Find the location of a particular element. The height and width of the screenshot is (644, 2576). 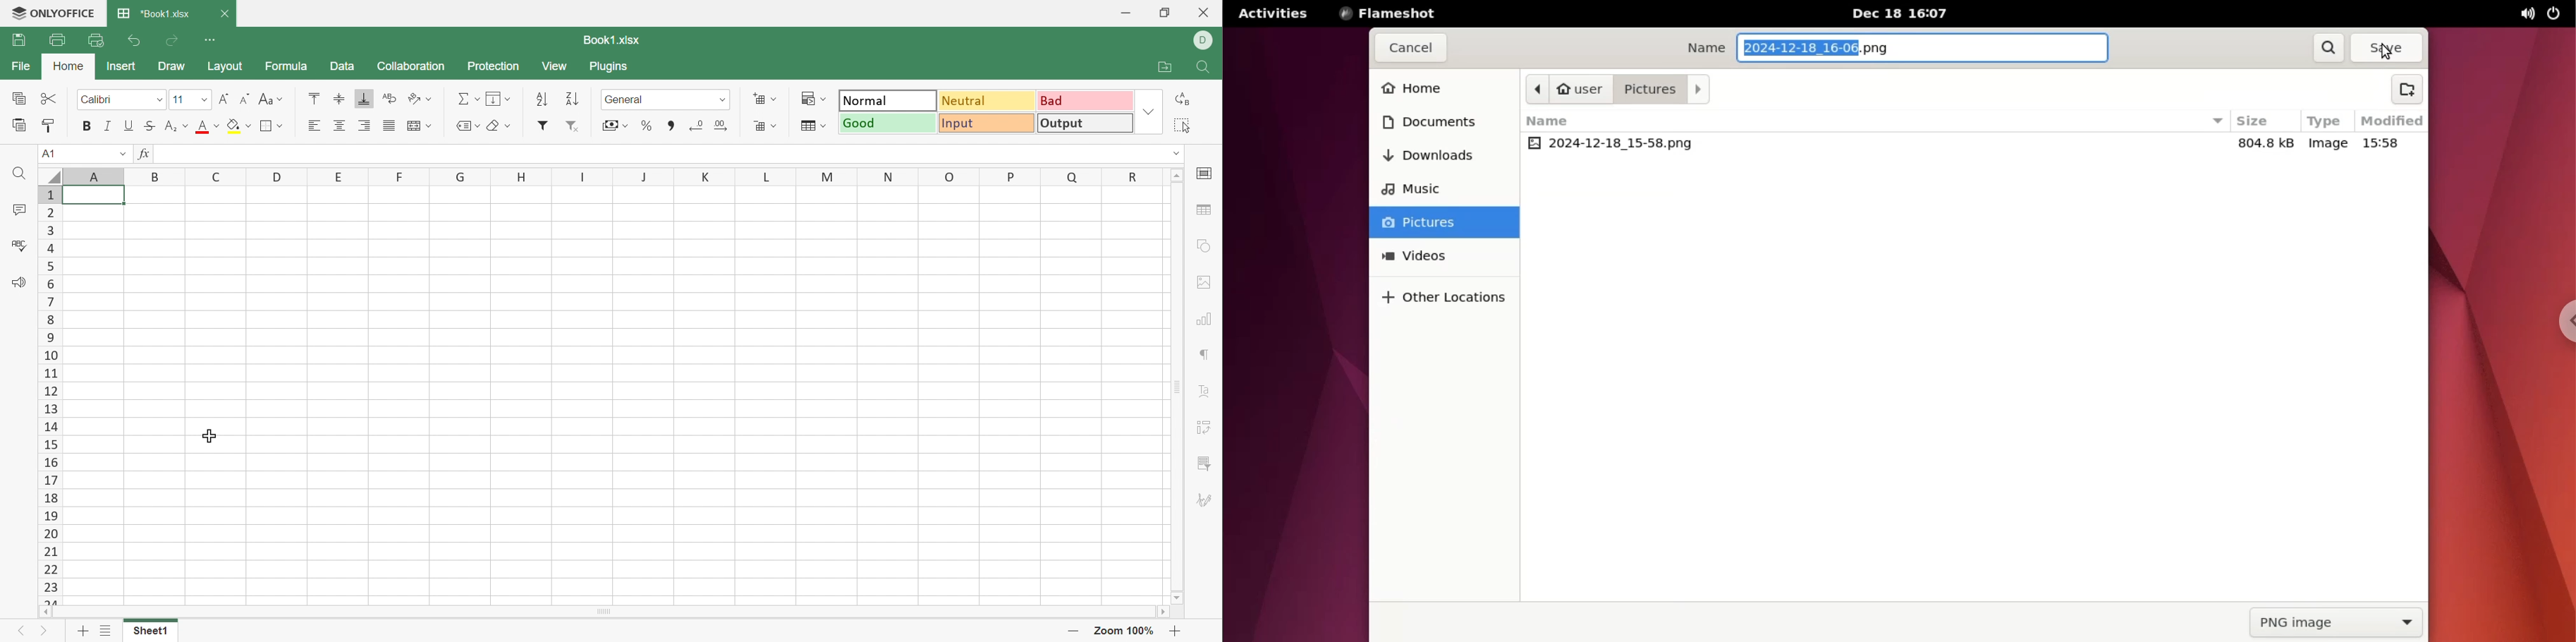

Good is located at coordinates (887, 122).